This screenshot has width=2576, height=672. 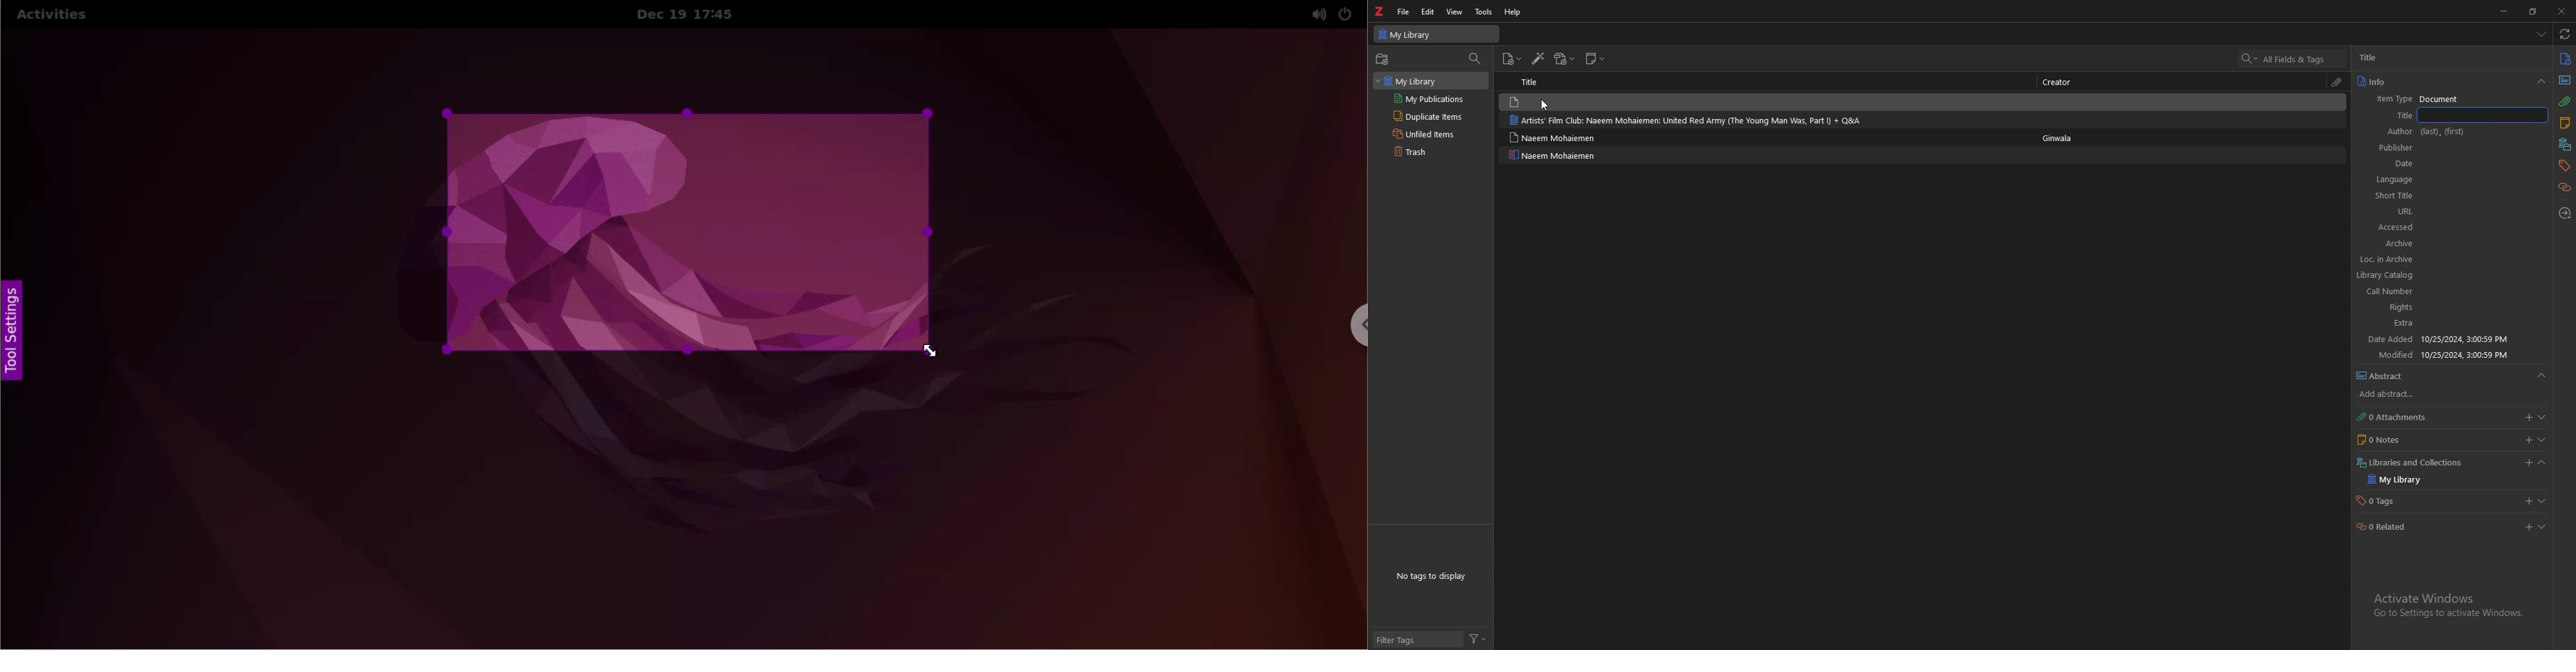 I want to click on file, so click(x=1405, y=11).